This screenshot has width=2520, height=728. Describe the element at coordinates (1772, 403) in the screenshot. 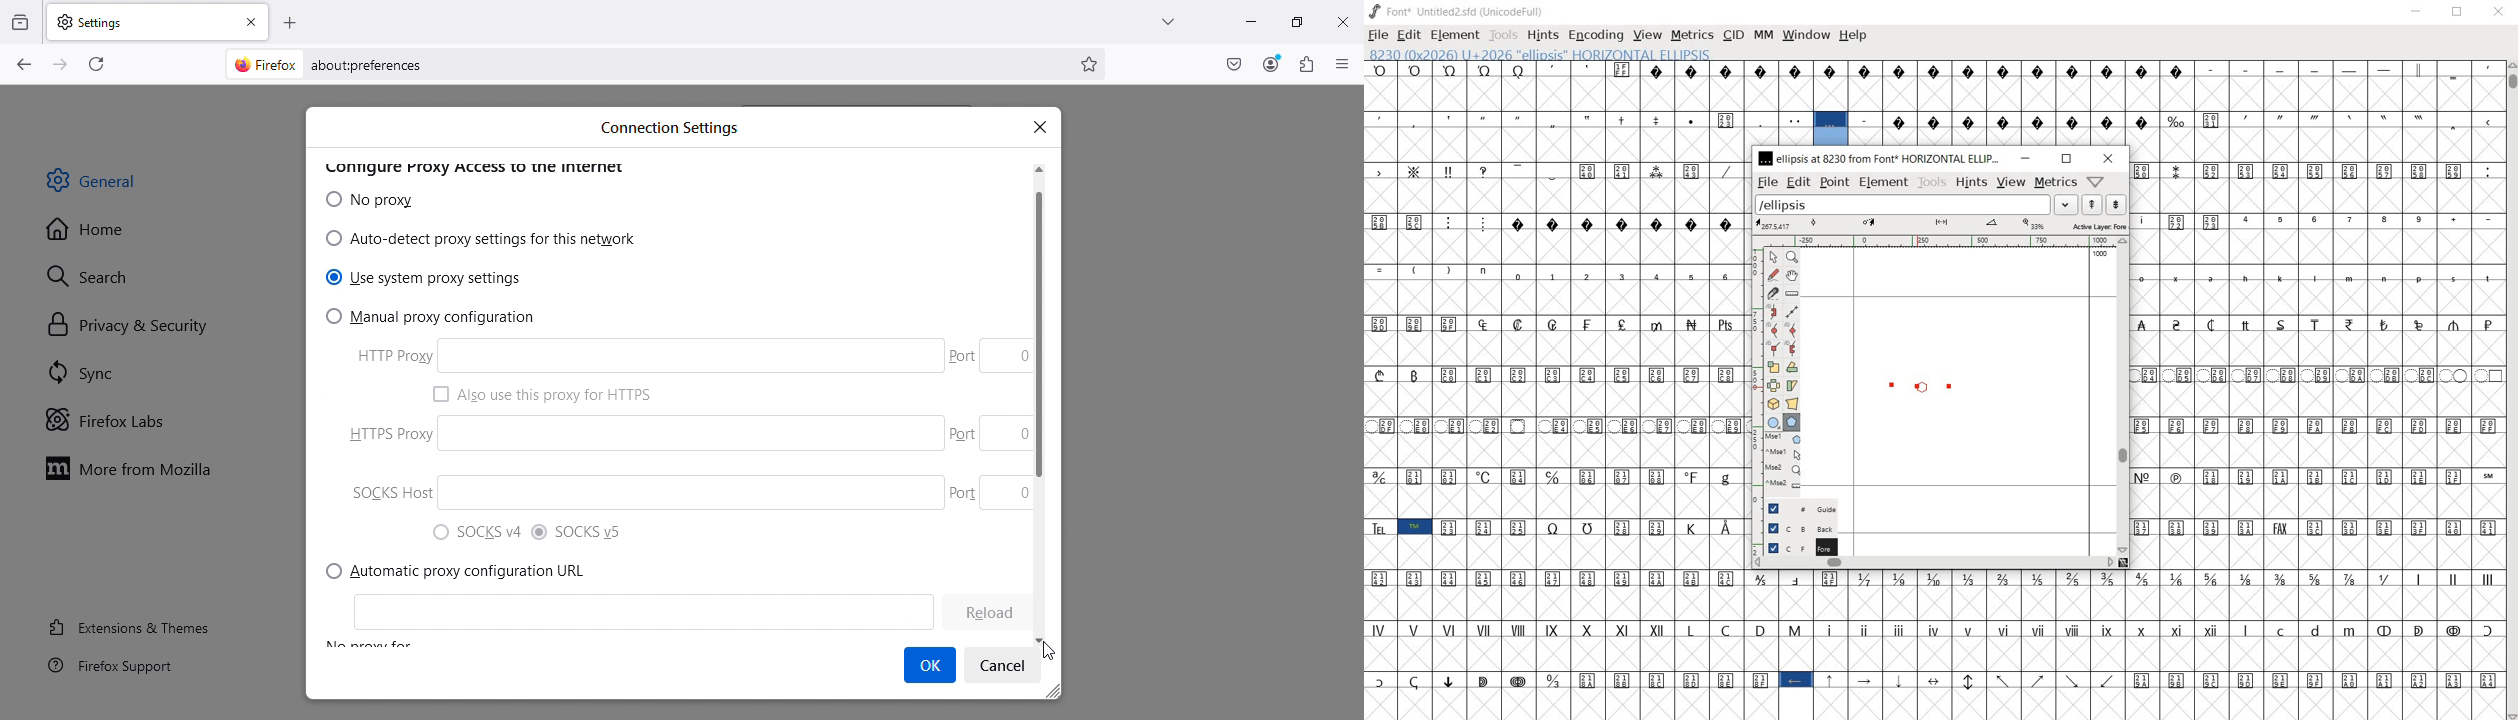

I see `rotate the selection in 3D and project back to plane` at that location.